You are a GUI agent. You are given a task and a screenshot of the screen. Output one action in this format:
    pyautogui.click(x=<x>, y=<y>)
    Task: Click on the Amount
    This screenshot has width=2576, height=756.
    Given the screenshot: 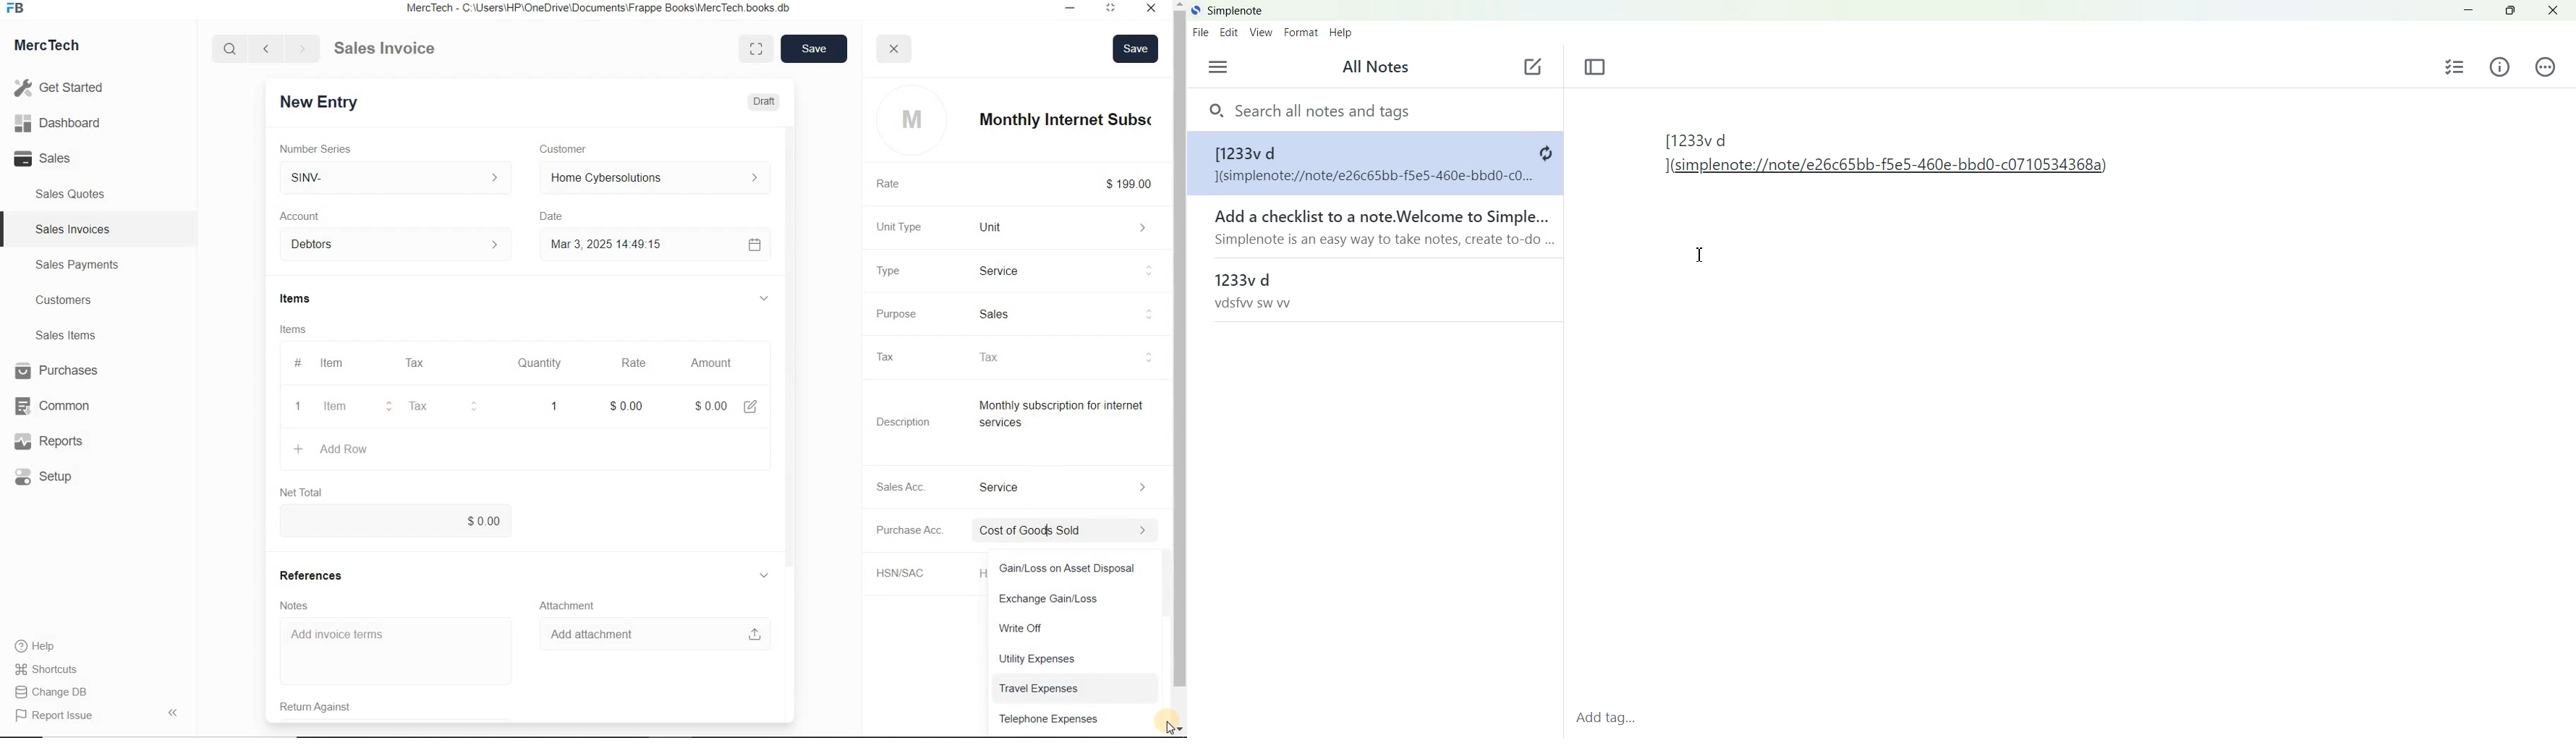 What is the action you would take?
    pyautogui.click(x=716, y=363)
    